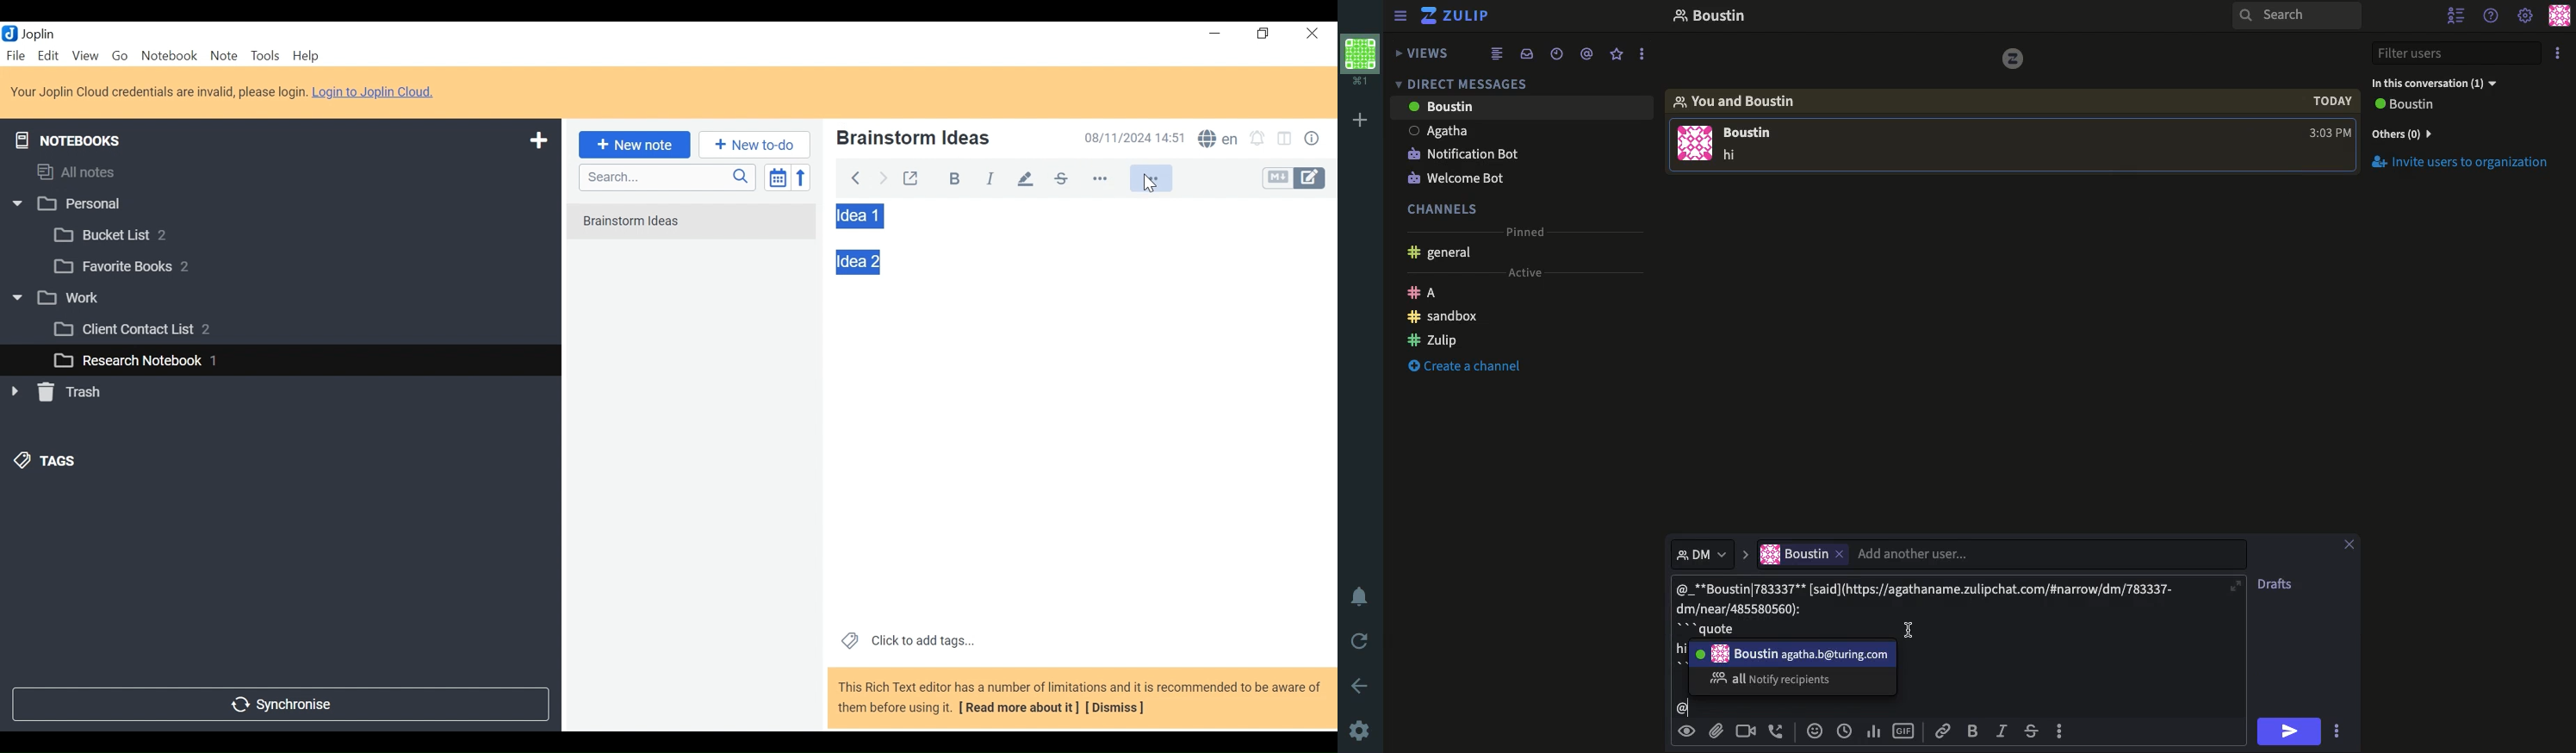 Image resolution: width=2576 pixels, height=756 pixels. Describe the element at coordinates (911, 176) in the screenshot. I see `Toggle external editing` at that location.